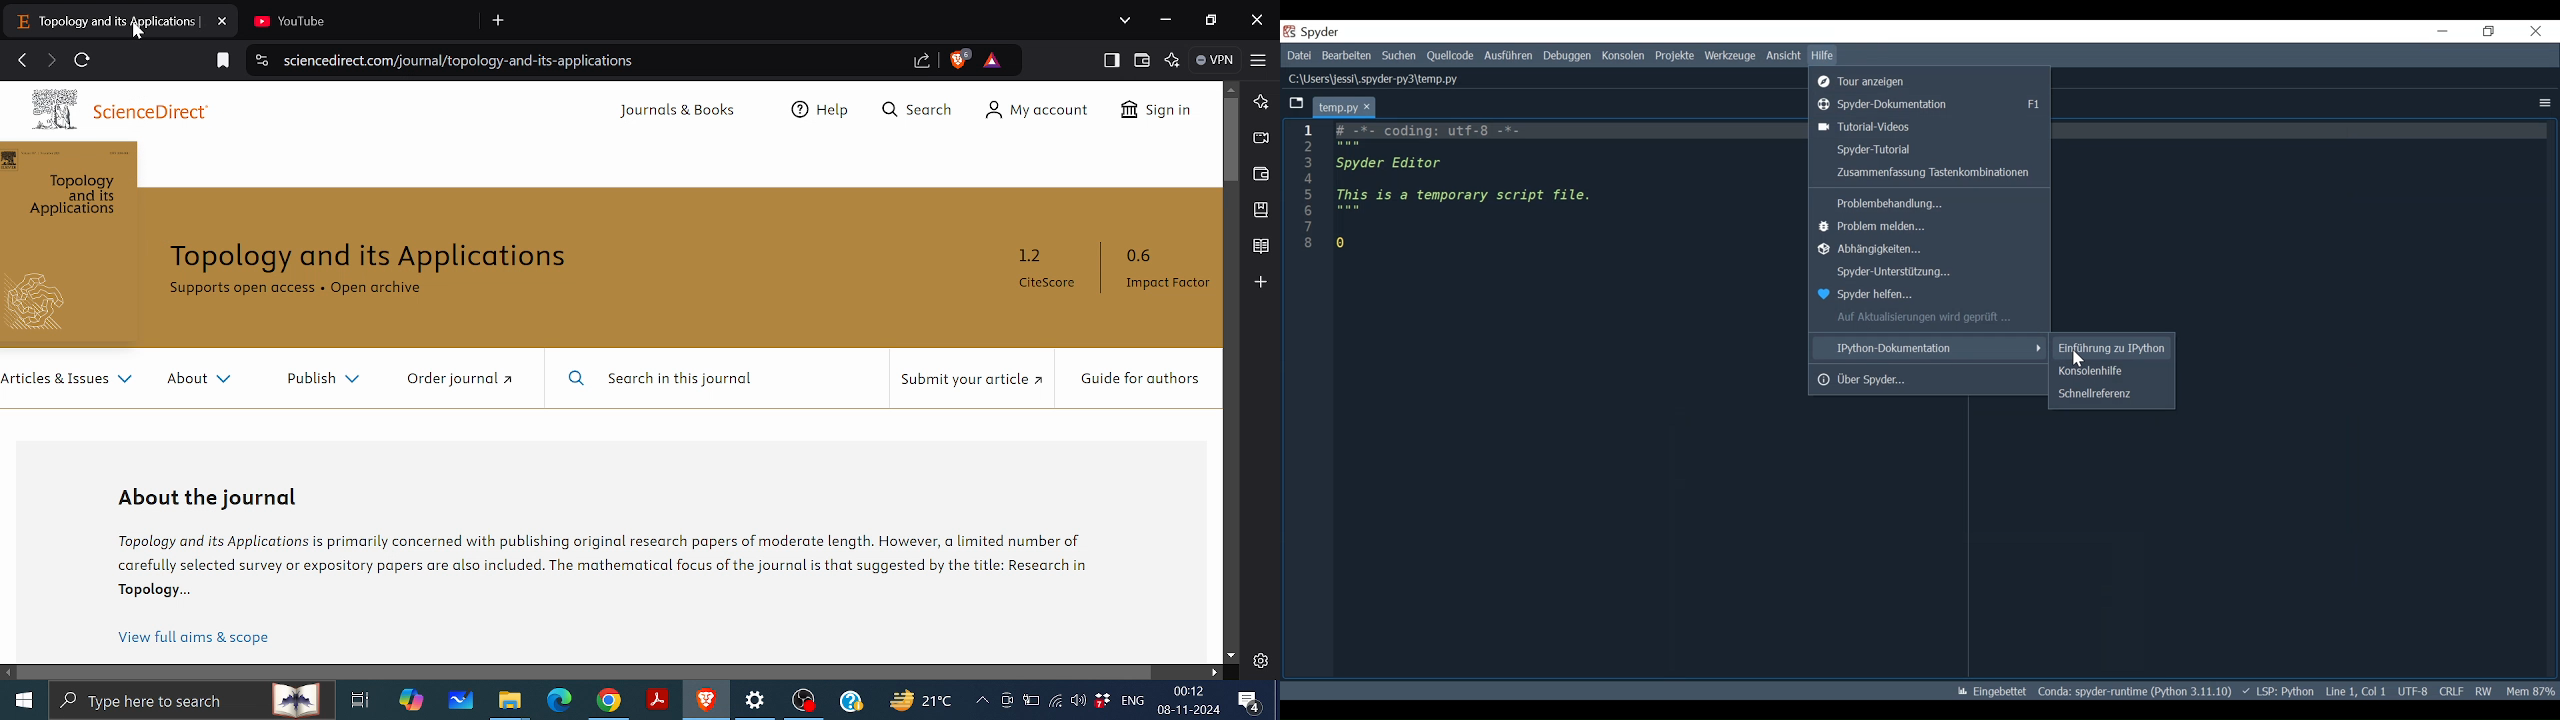 Image resolution: width=2576 pixels, height=728 pixels. Describe the element at coordinates (1260, 660) in the screenshot. I see `Settings` at that location.